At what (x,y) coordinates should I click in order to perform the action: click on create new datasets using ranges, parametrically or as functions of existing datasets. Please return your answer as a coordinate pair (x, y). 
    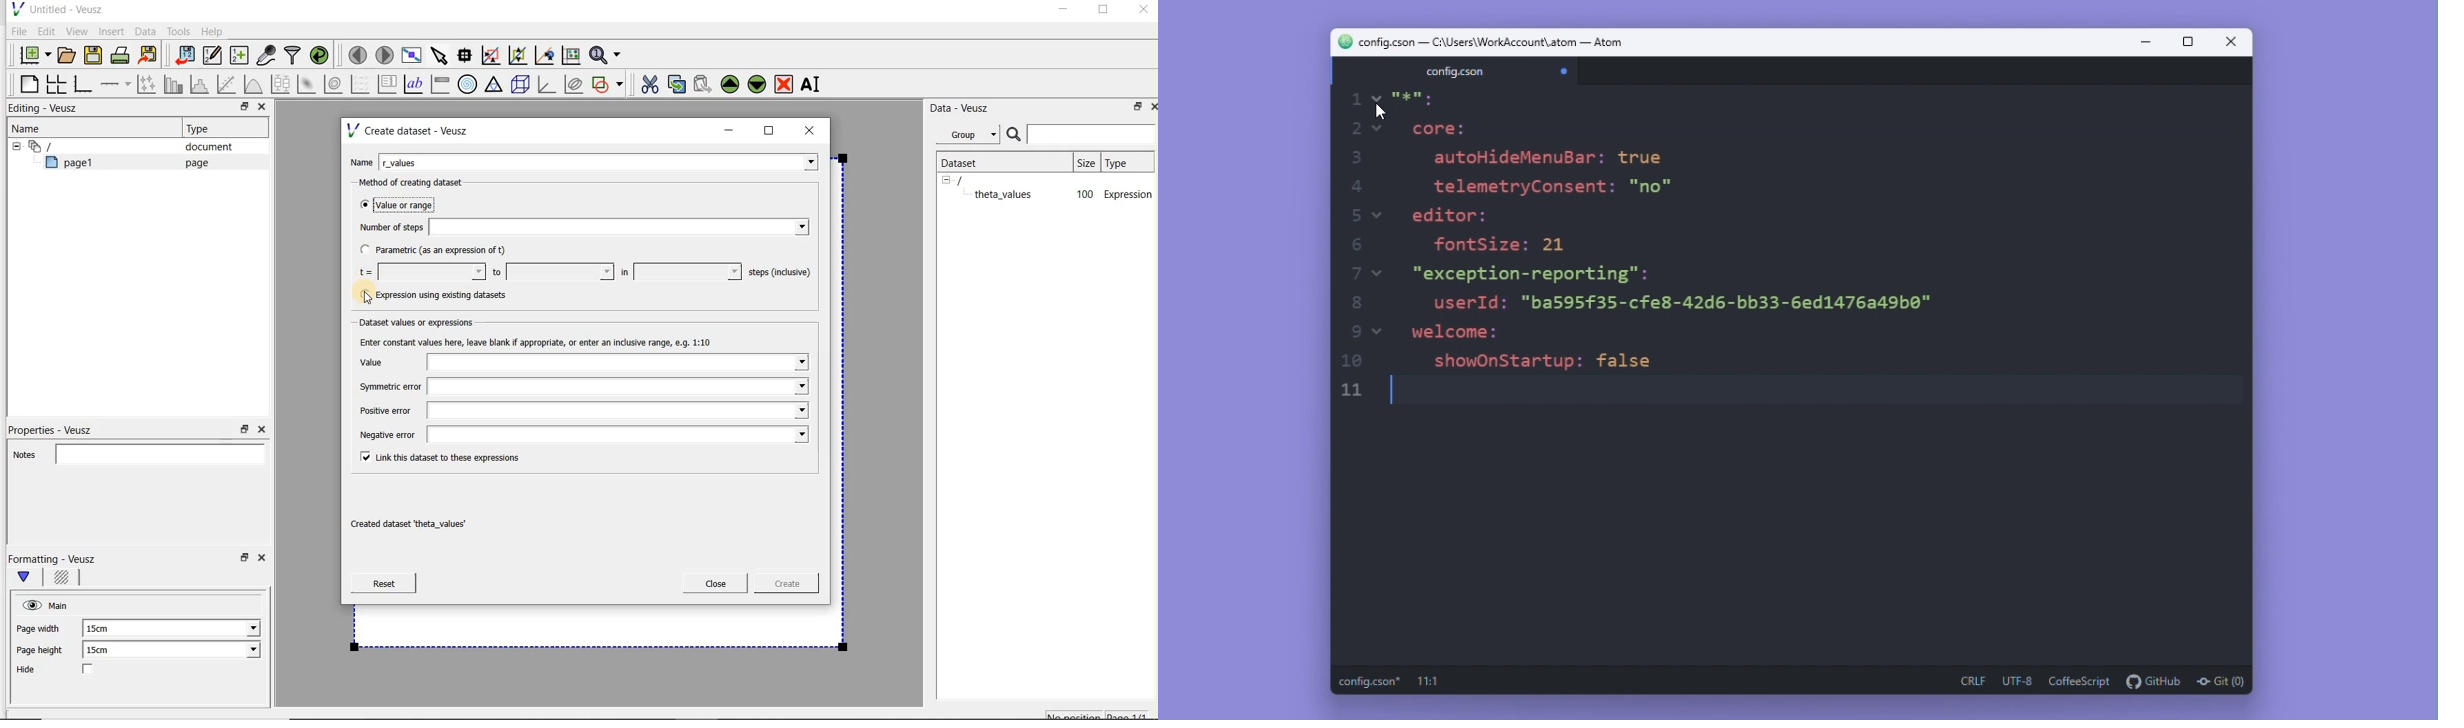
    Looking at the image, I should click on (240, 56).